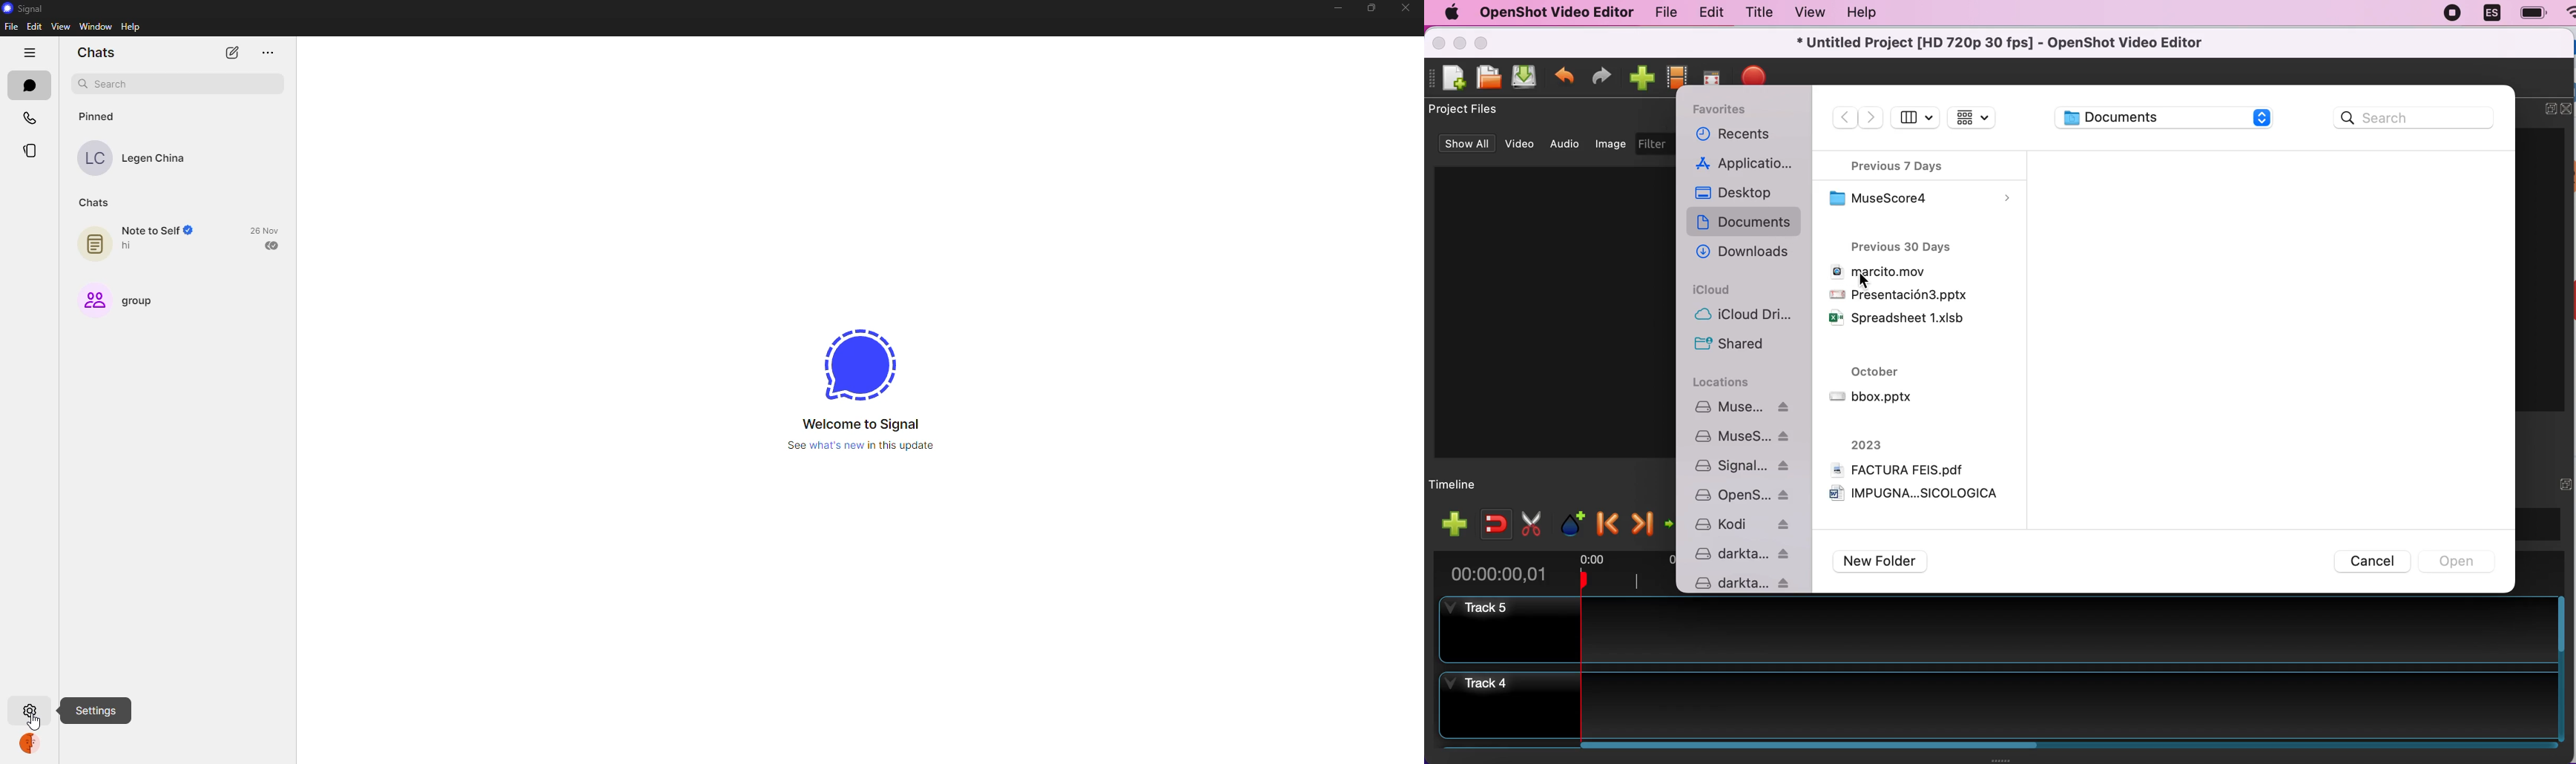 The height and width of the screenshot is (784, 2576). Describe the element at coordinates (1742, 136) in the screenshot. I see `recents` at that location.